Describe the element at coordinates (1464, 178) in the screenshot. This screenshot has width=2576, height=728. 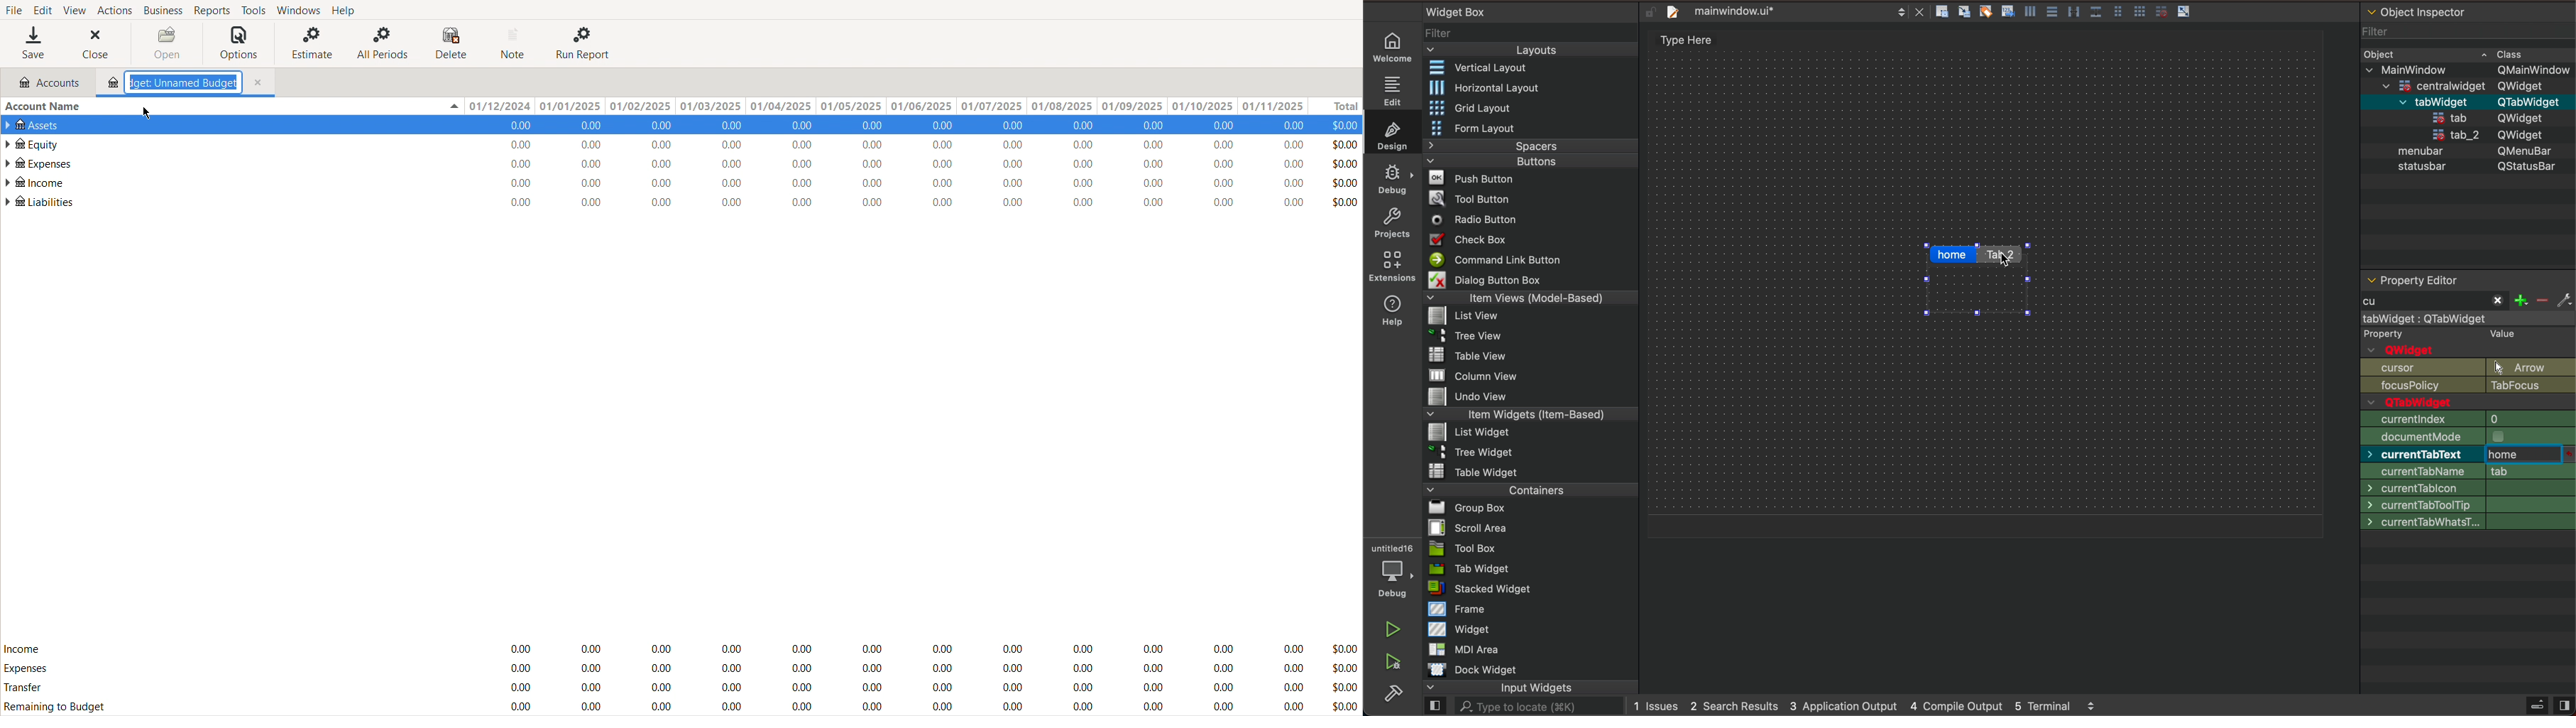
I see `Push Button` at that location.